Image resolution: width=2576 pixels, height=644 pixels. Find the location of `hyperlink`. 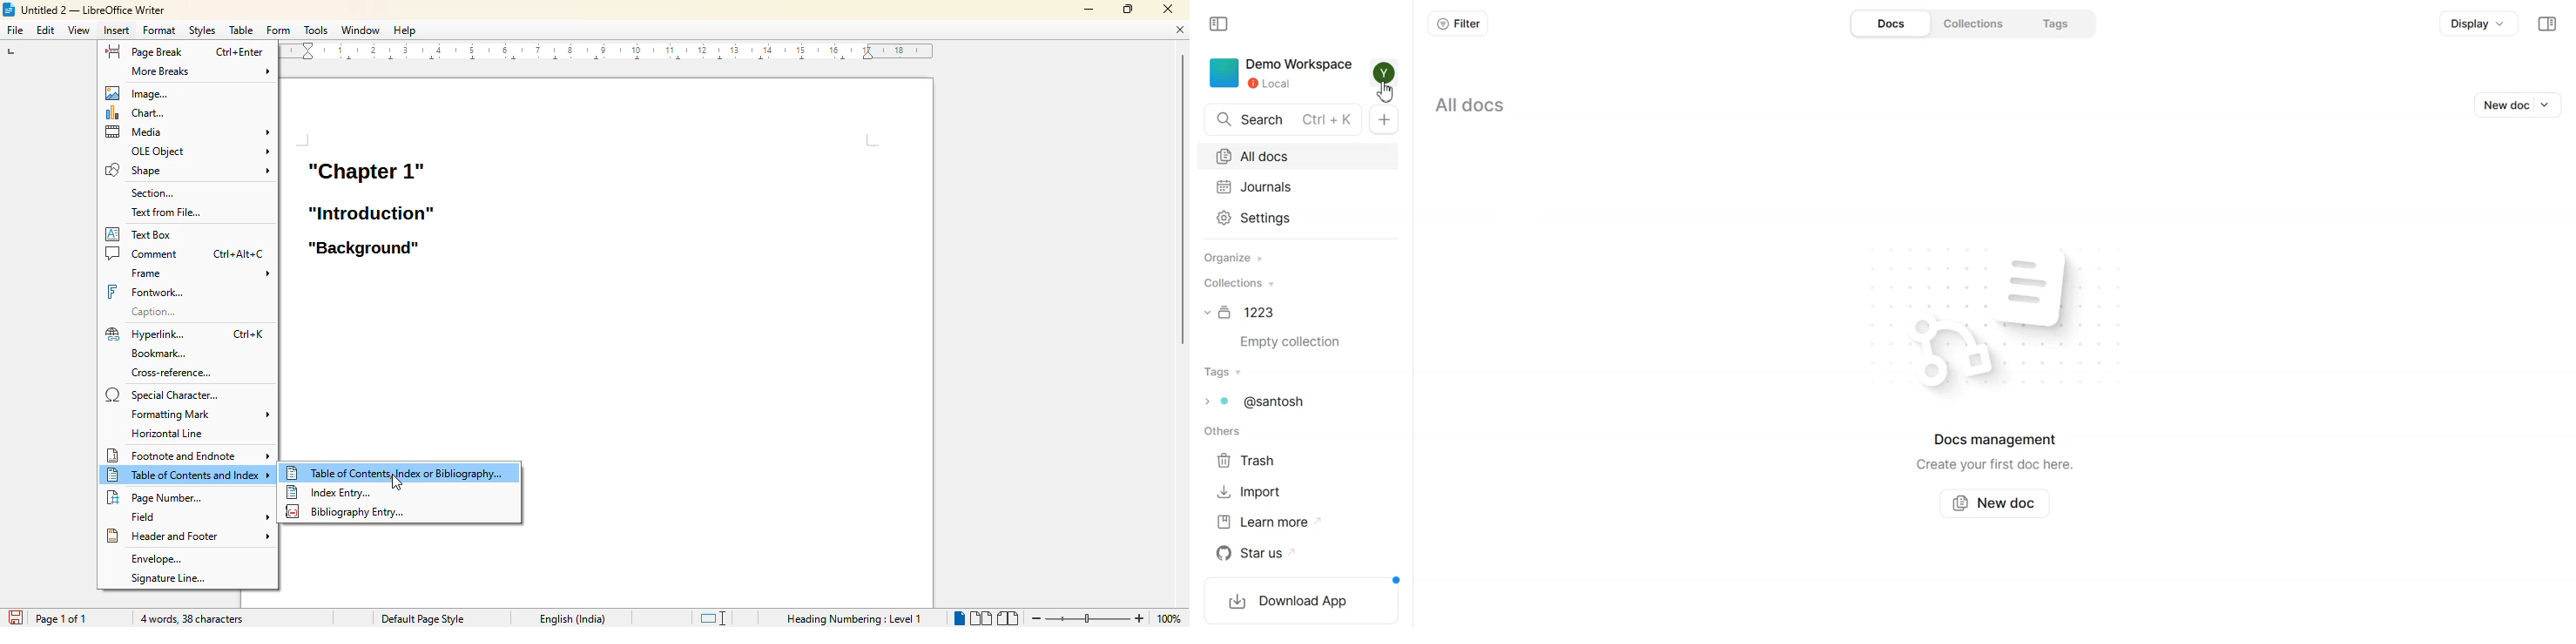

hyperlink is located at coordinates (145, 334).